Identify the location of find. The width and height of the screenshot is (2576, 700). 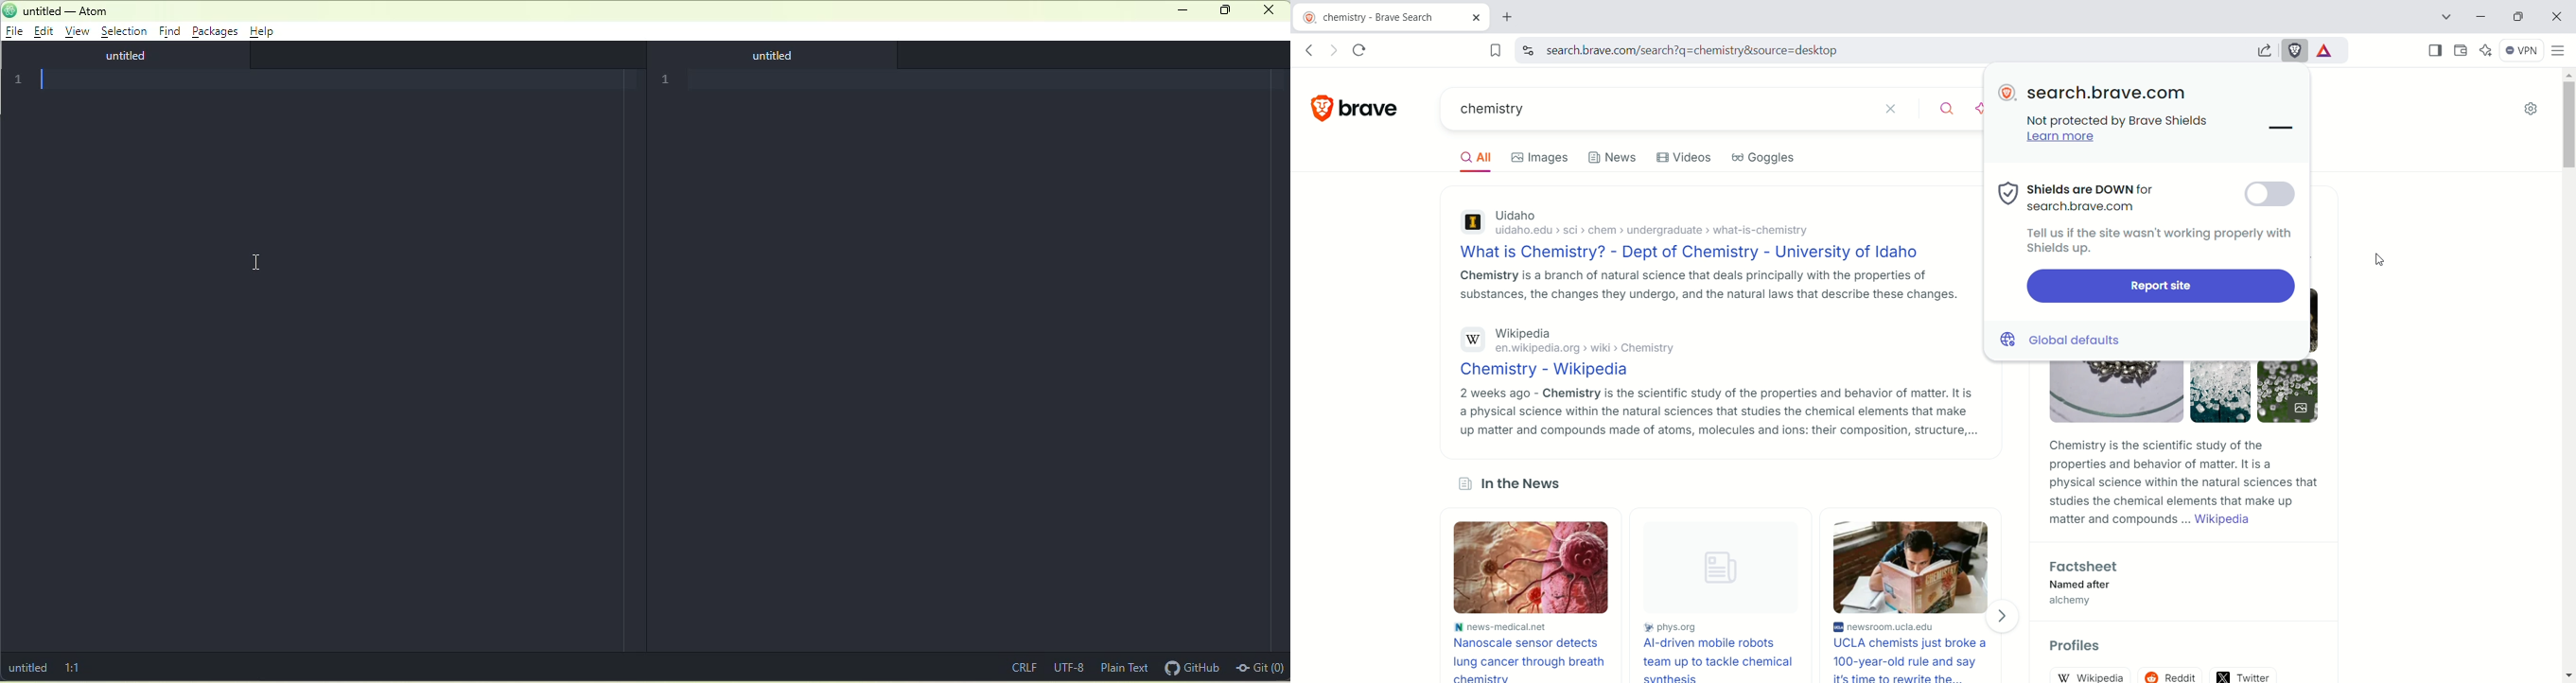
(170, 30).